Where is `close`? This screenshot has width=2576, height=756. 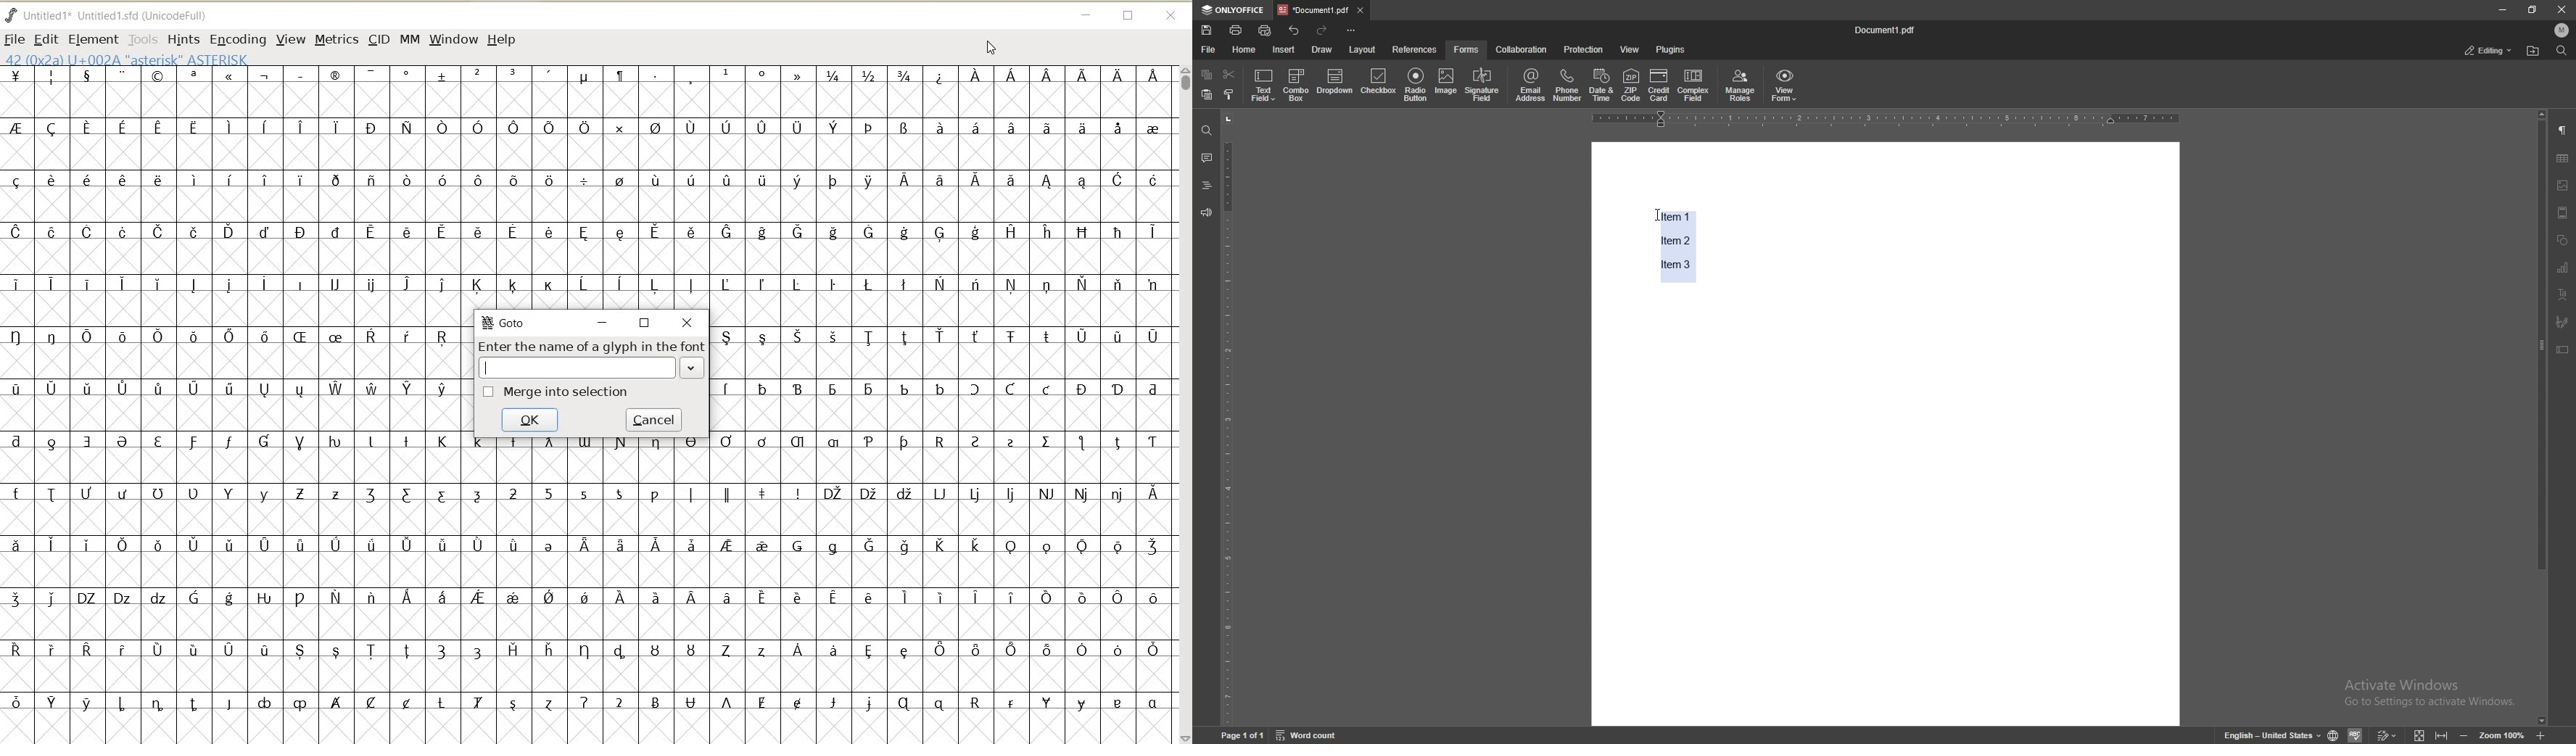 close is located at coordinates (687, 323).